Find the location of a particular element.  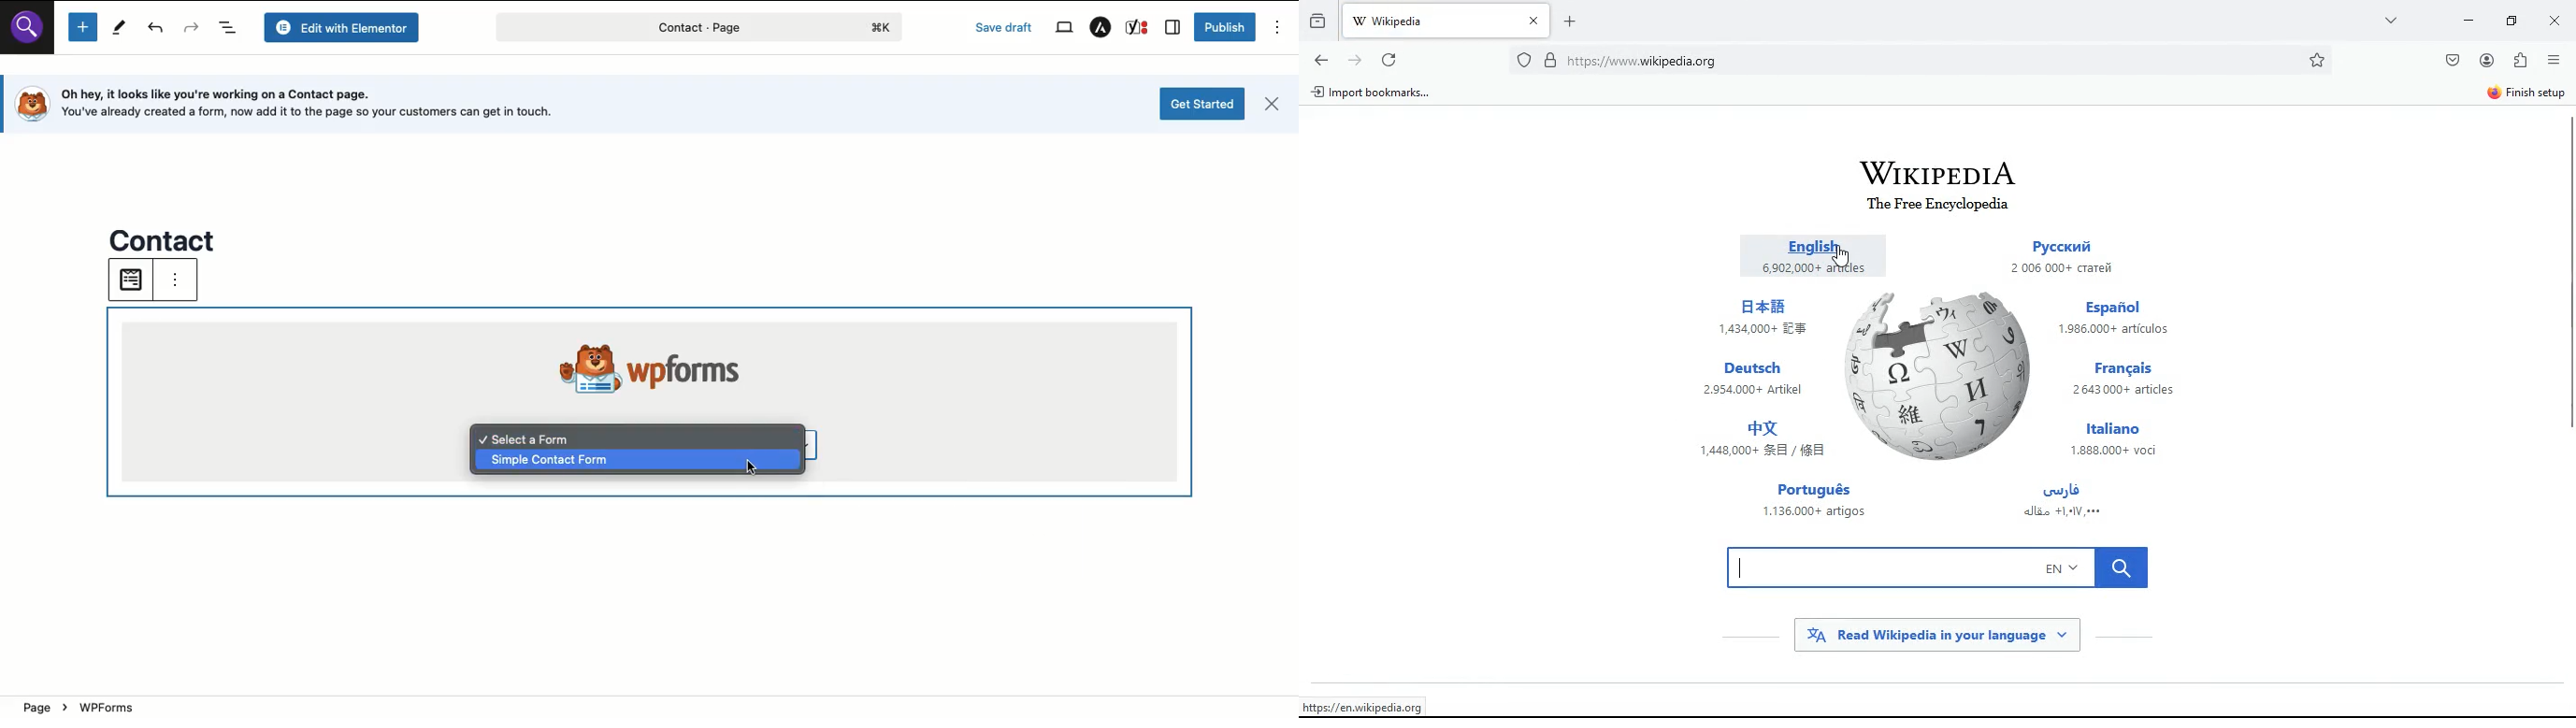

extensions is located at coordinates (2519, 59).